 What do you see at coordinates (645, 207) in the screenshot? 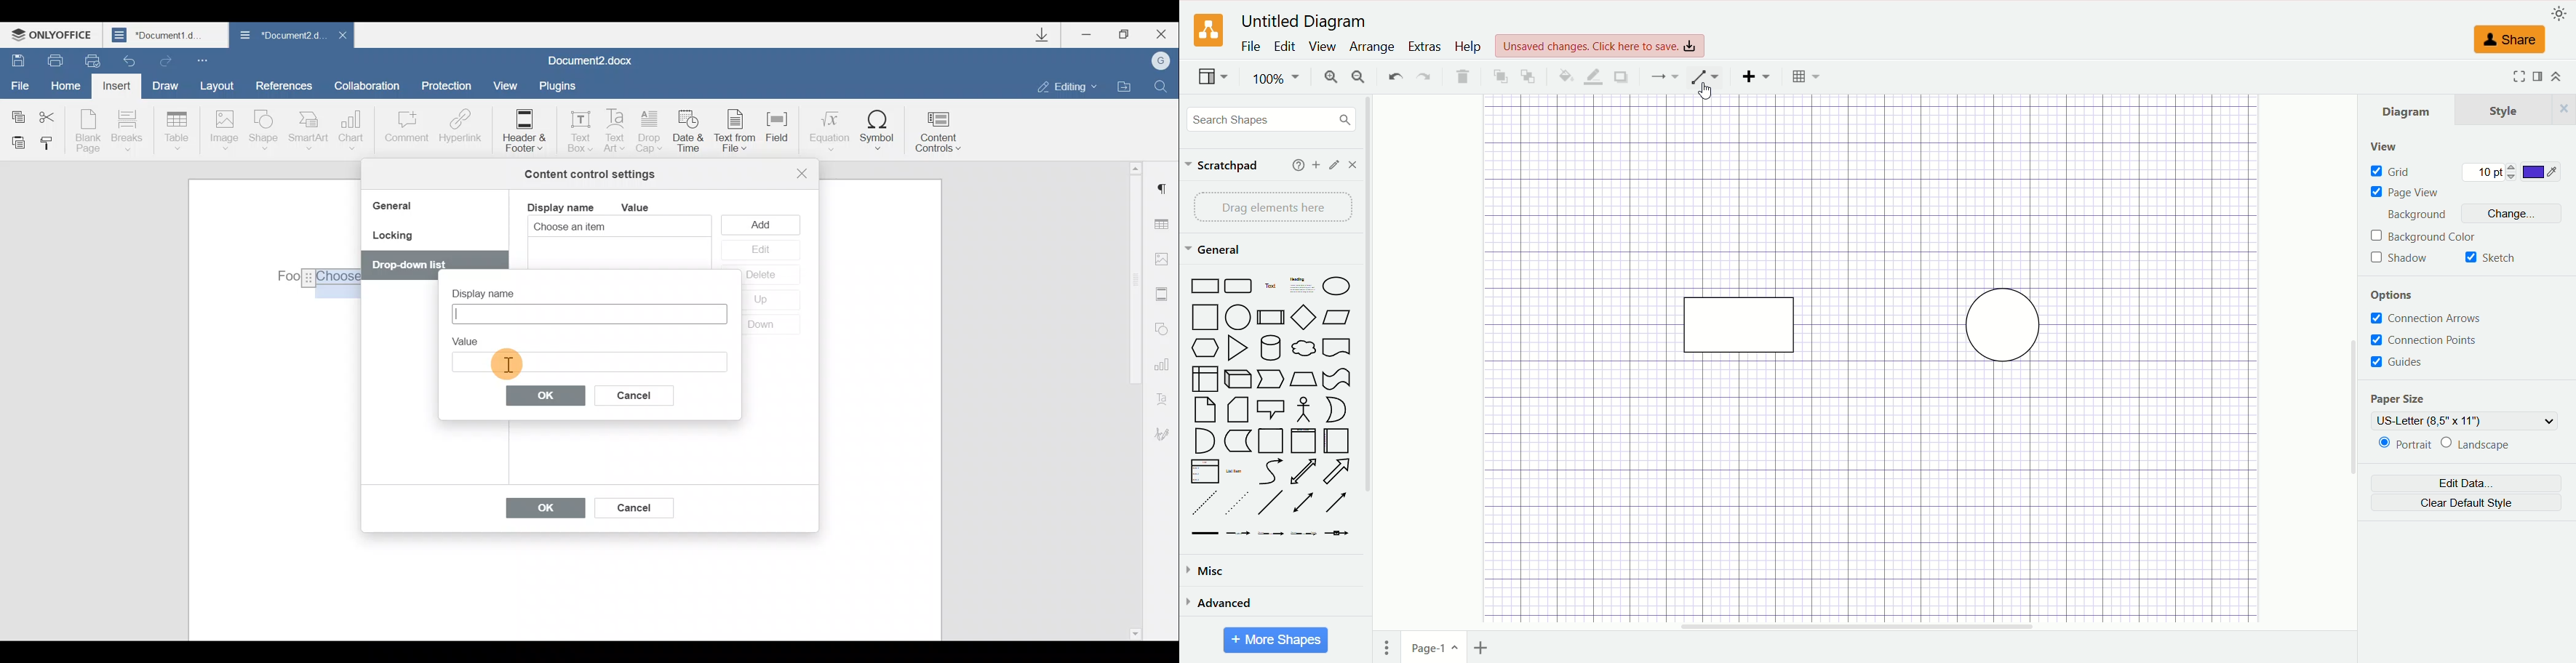
I see `Value` at bounding box center [645, 207].